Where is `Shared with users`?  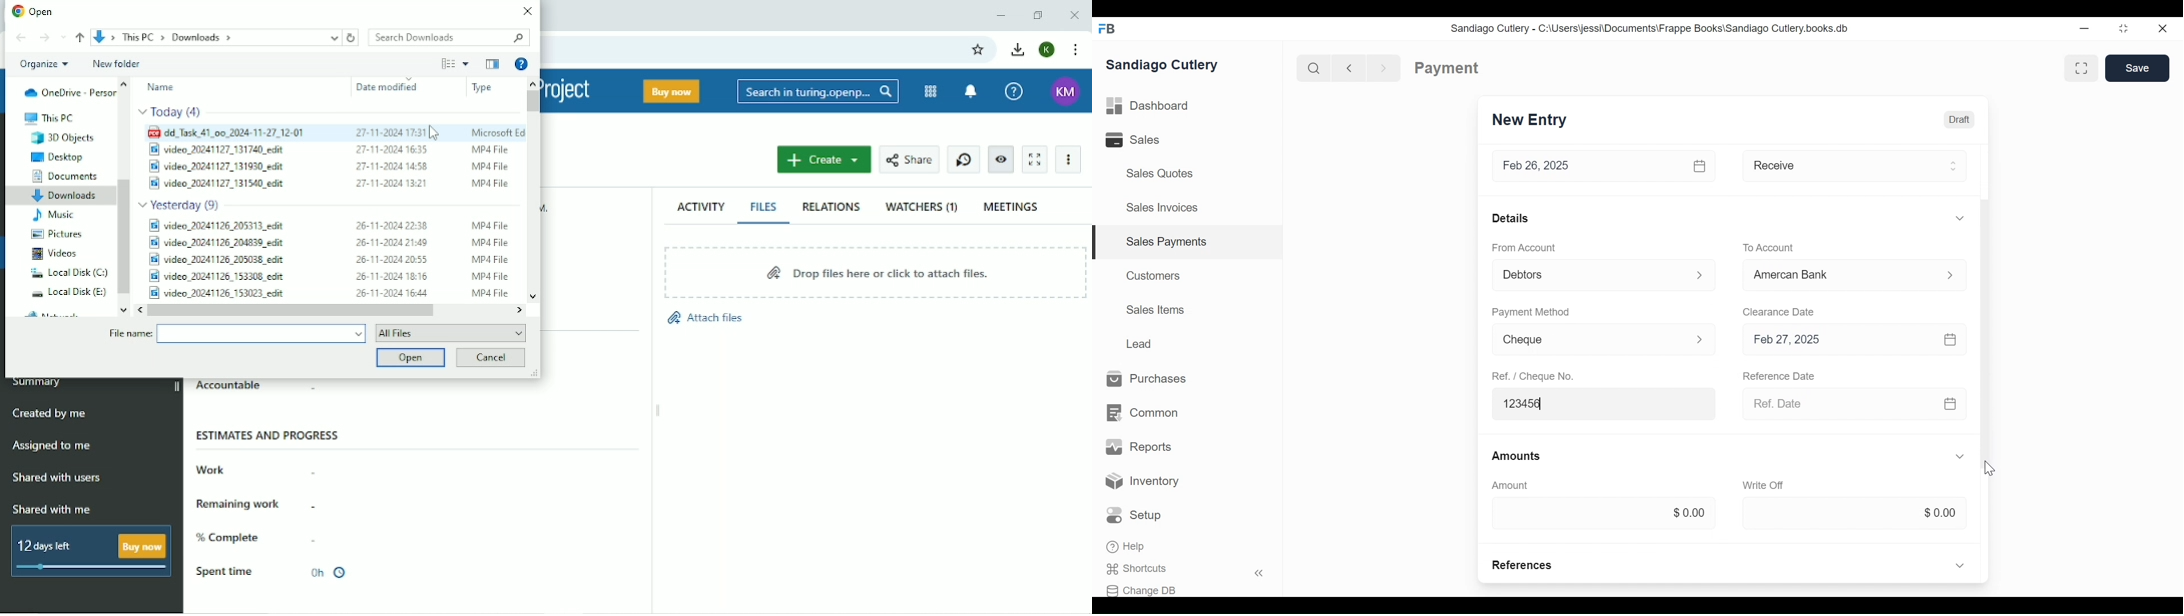 Shared with users is located at coordinates (57, 478).